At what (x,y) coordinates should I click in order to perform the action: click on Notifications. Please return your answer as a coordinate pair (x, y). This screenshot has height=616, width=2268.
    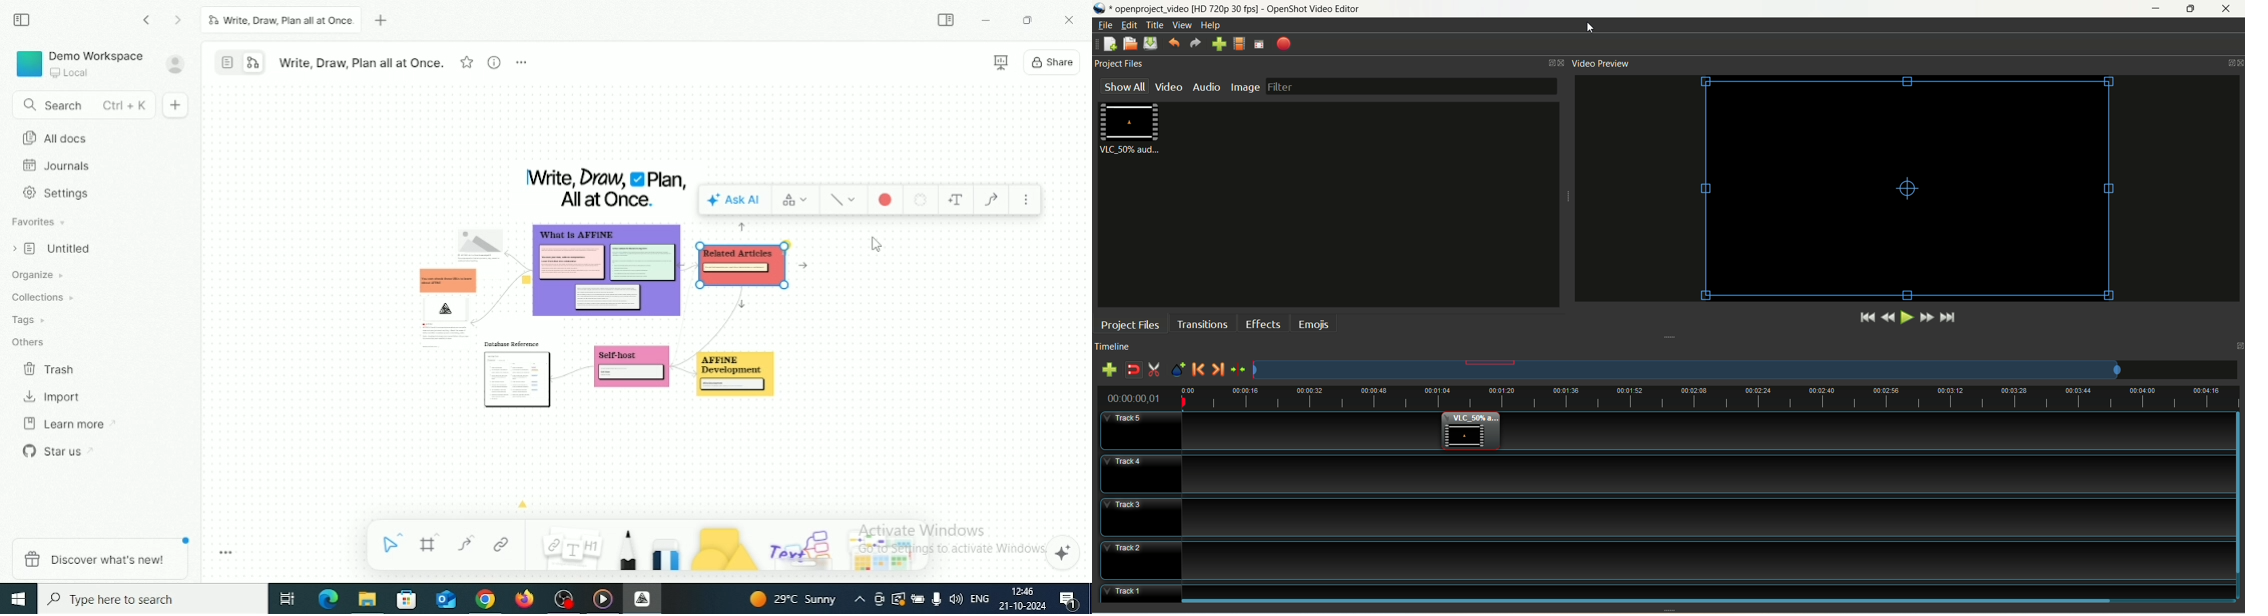
    Looking at the image, I should click on (1067, 600).